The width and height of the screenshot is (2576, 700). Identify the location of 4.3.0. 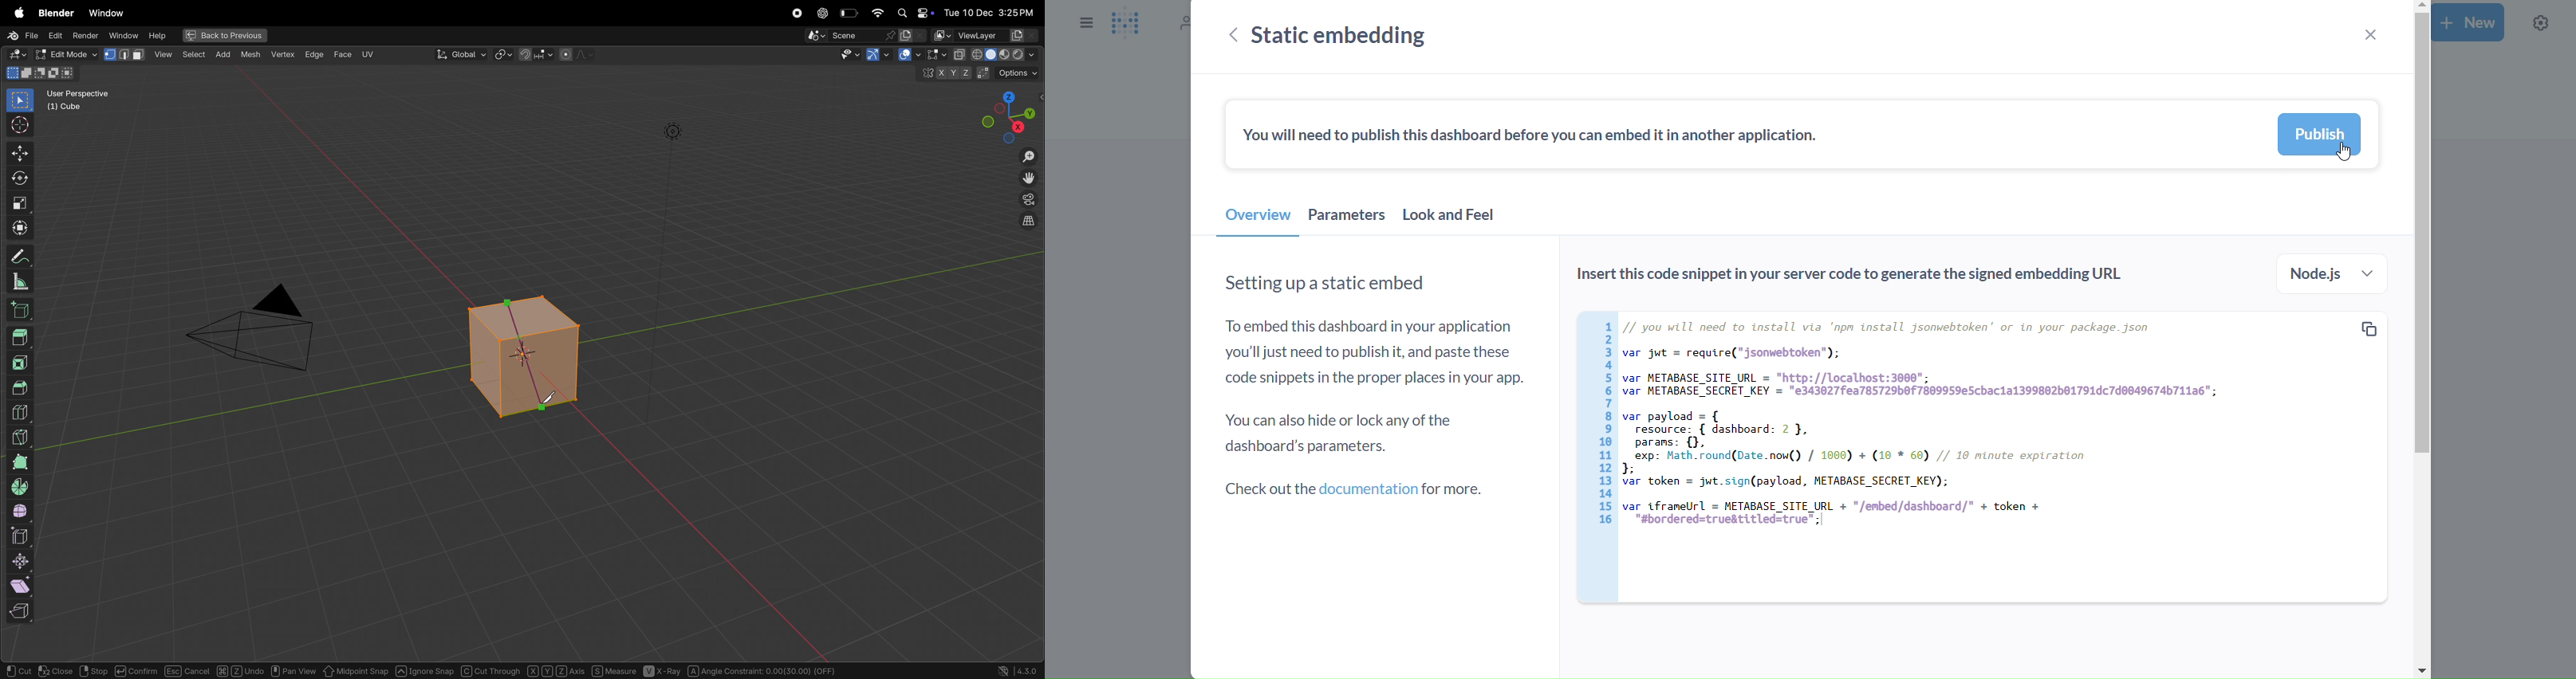
(1030, 670).